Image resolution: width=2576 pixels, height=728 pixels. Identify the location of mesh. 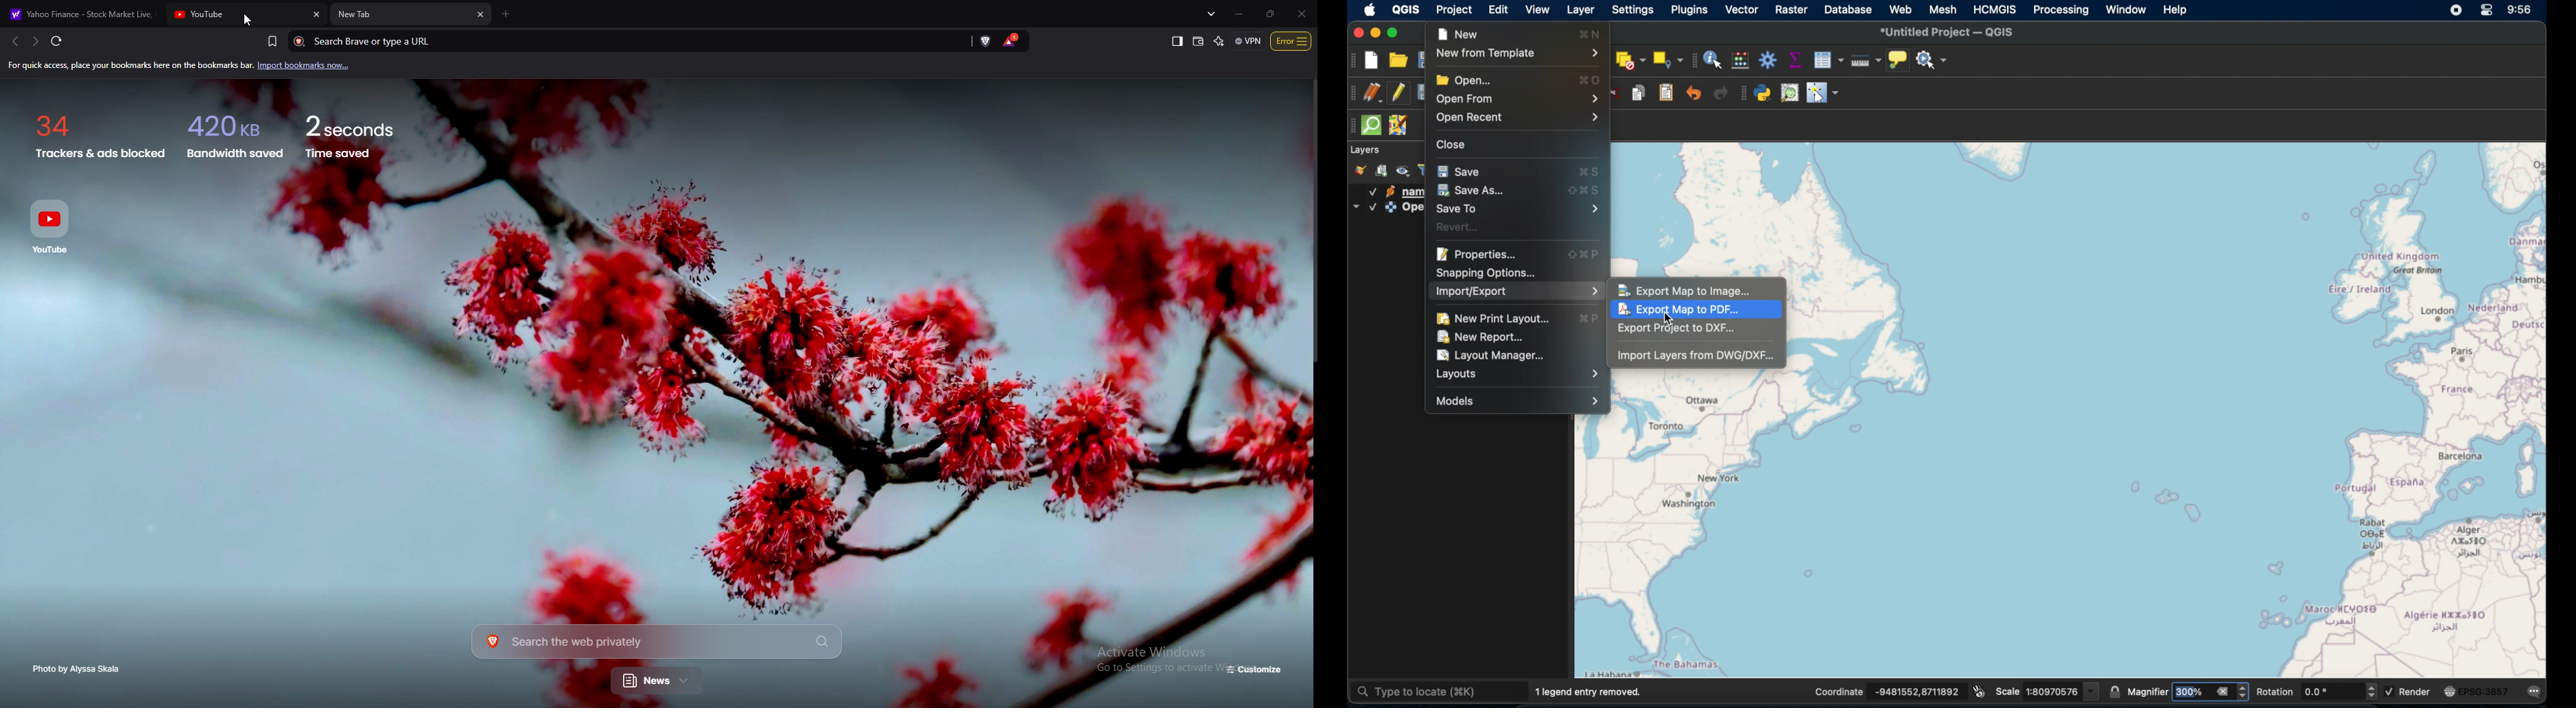
(1943, 10).